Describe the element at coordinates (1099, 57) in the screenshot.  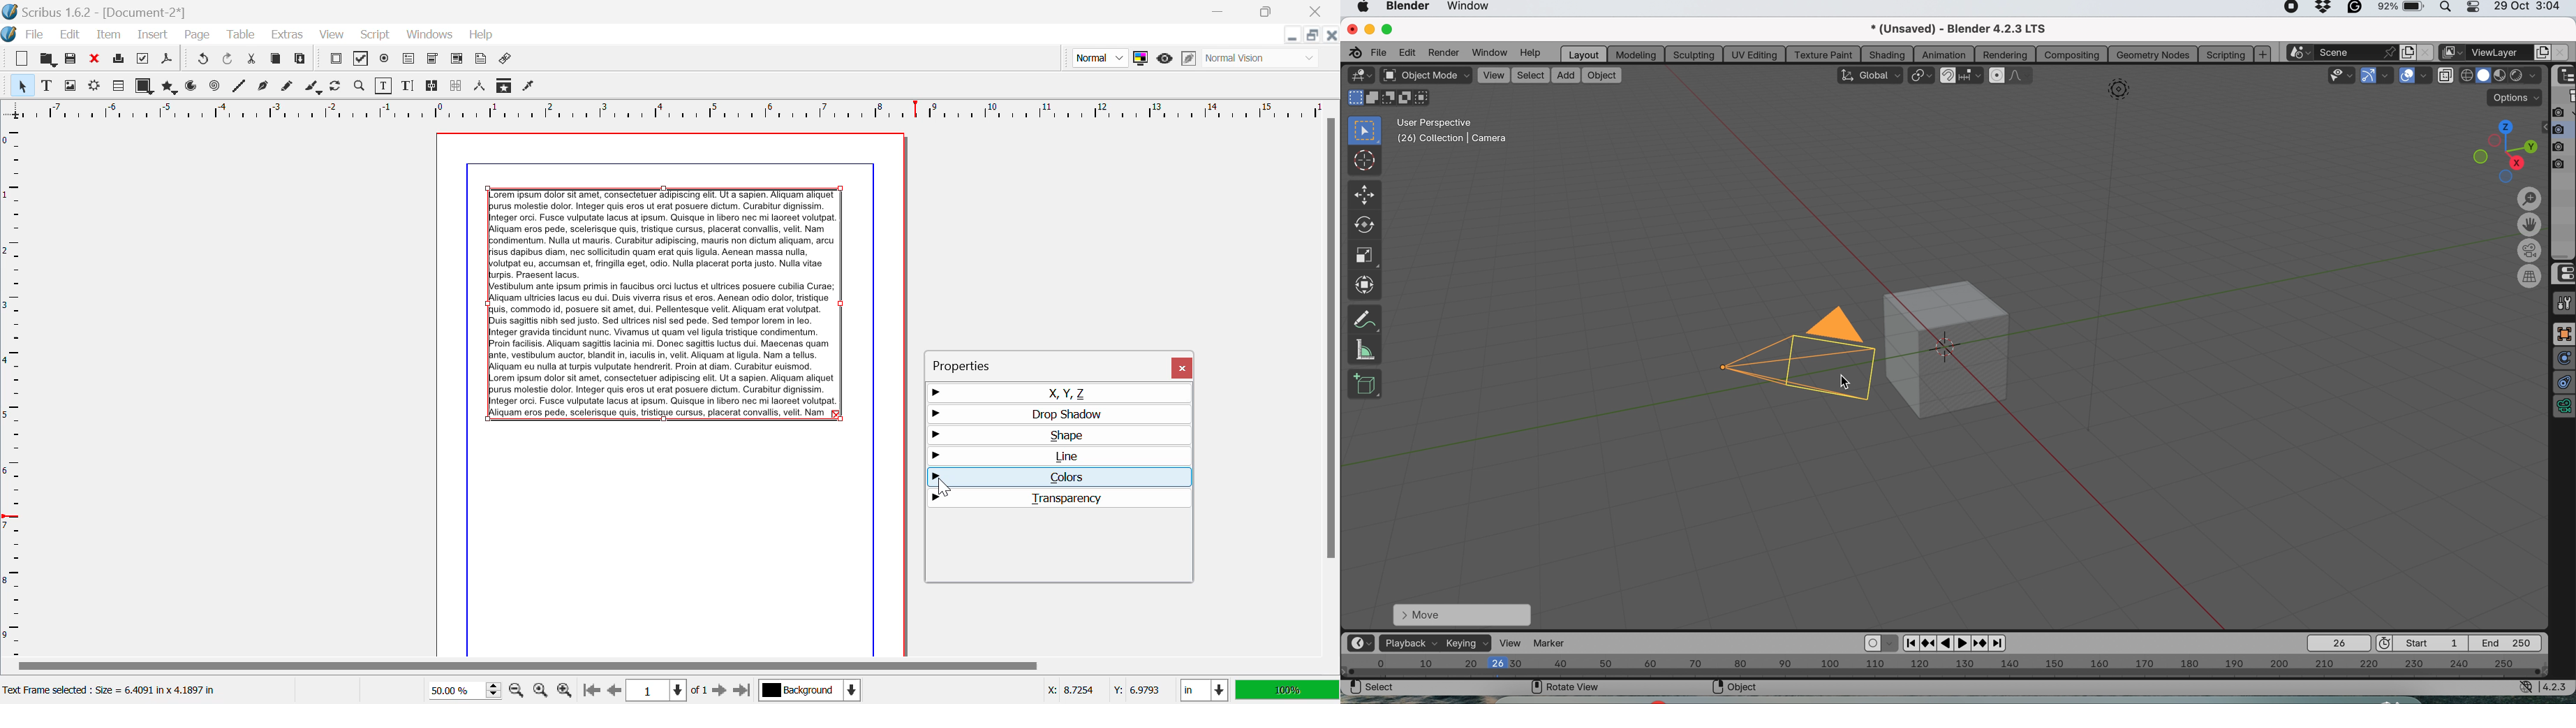
I see `Preview Mode` at that location.